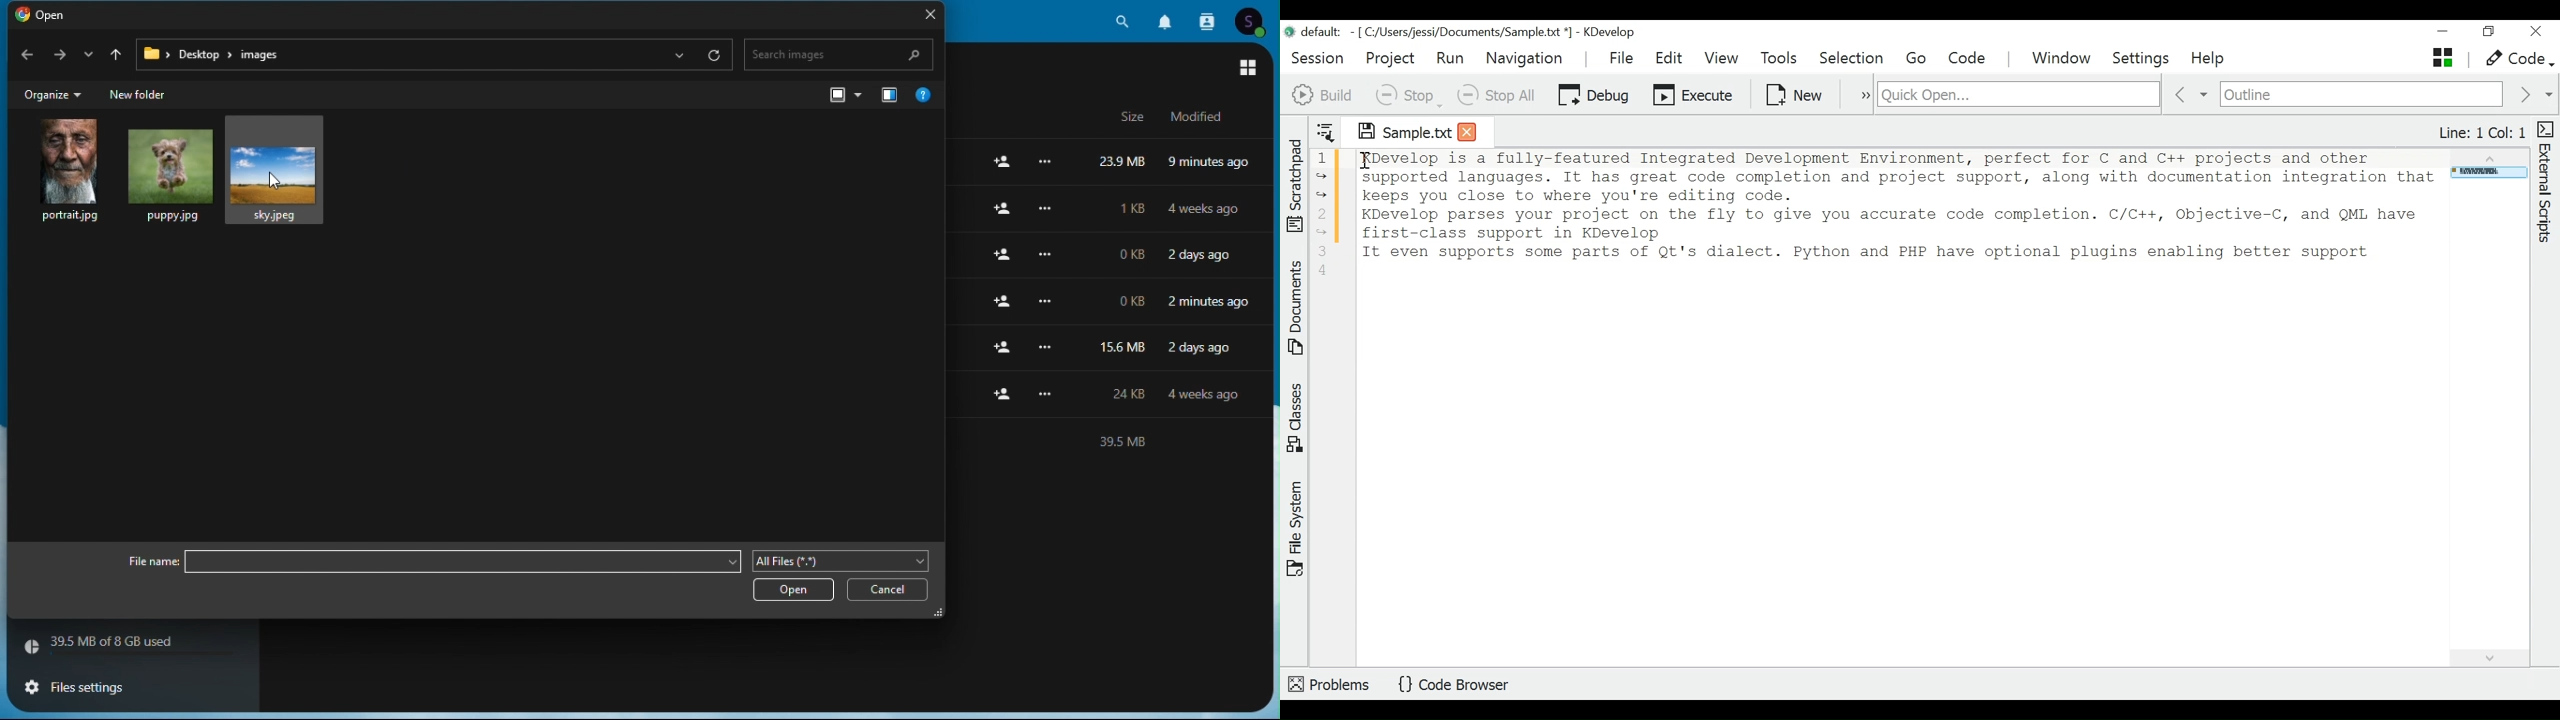  What do you see at coordinates (86, 688) in the screenshot?
I see `settings` at bounding box center [86, 688].